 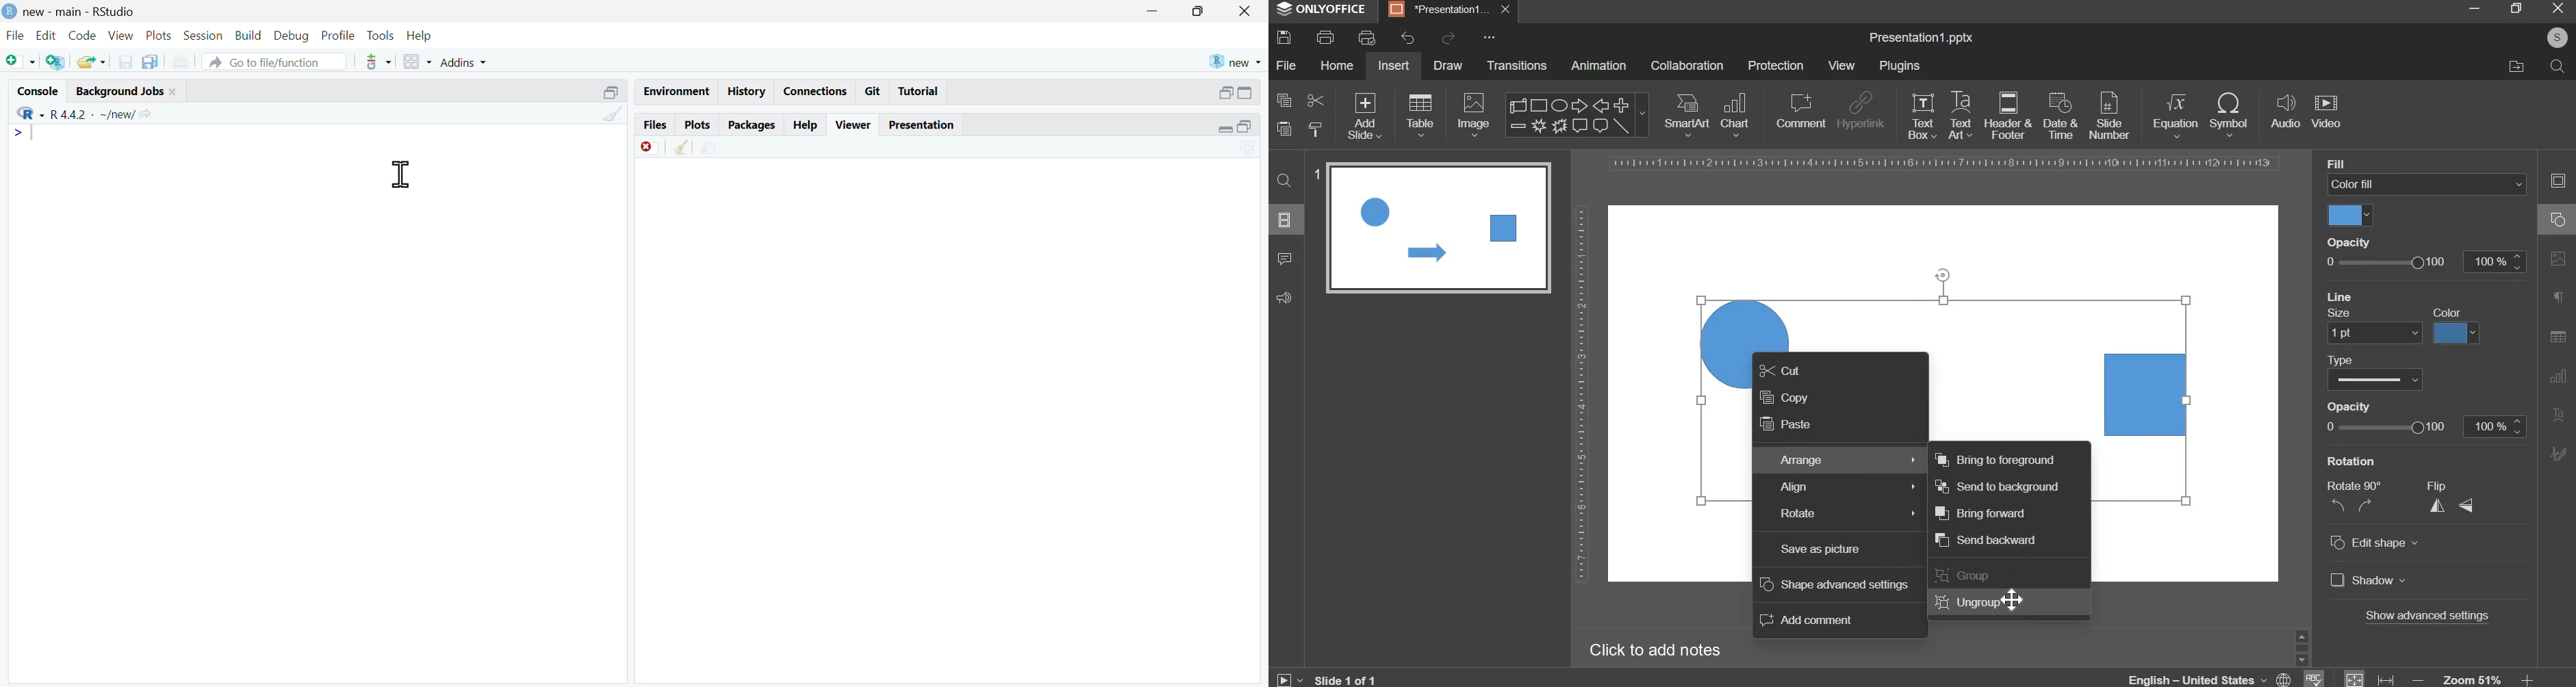 What do you see at coordinates (126, 61) in the screenshot?
I see `save` at bounding box center [126, 61].